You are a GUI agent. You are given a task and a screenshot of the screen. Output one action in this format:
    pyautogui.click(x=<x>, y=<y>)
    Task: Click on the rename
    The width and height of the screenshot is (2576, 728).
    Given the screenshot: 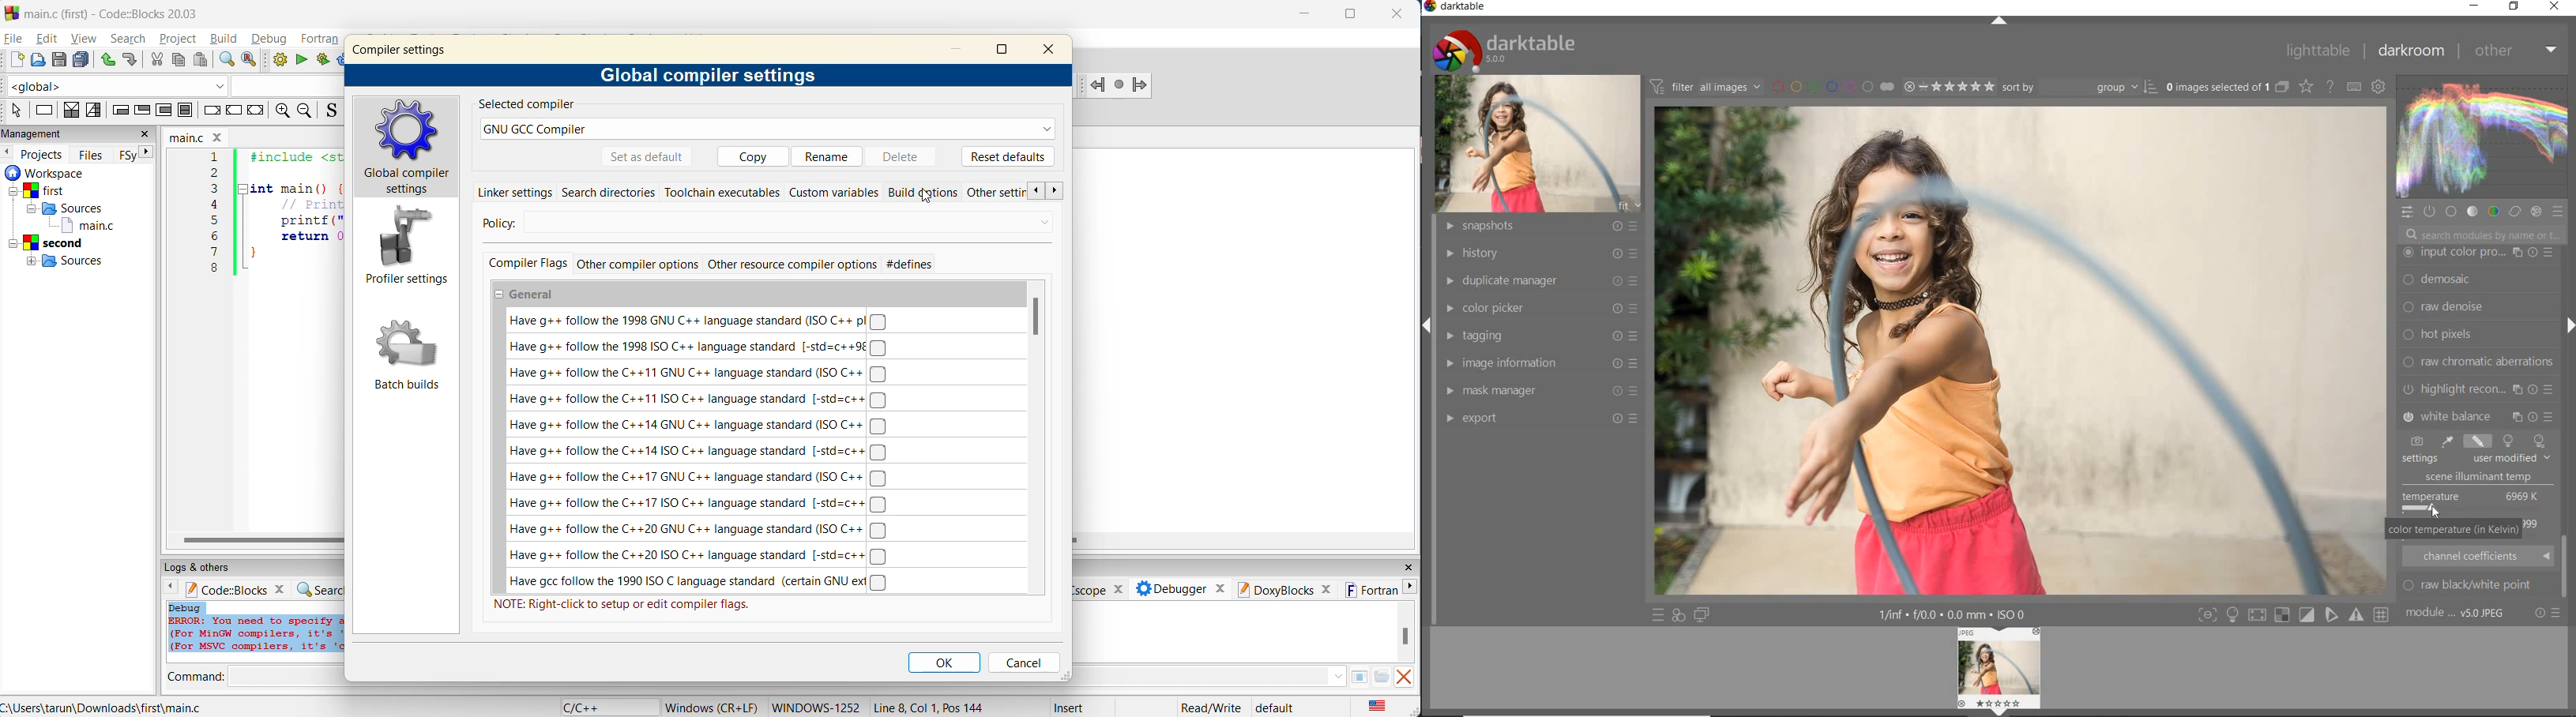 What is the action you would take?
    pyautogui.click(x=829, y=157)
    